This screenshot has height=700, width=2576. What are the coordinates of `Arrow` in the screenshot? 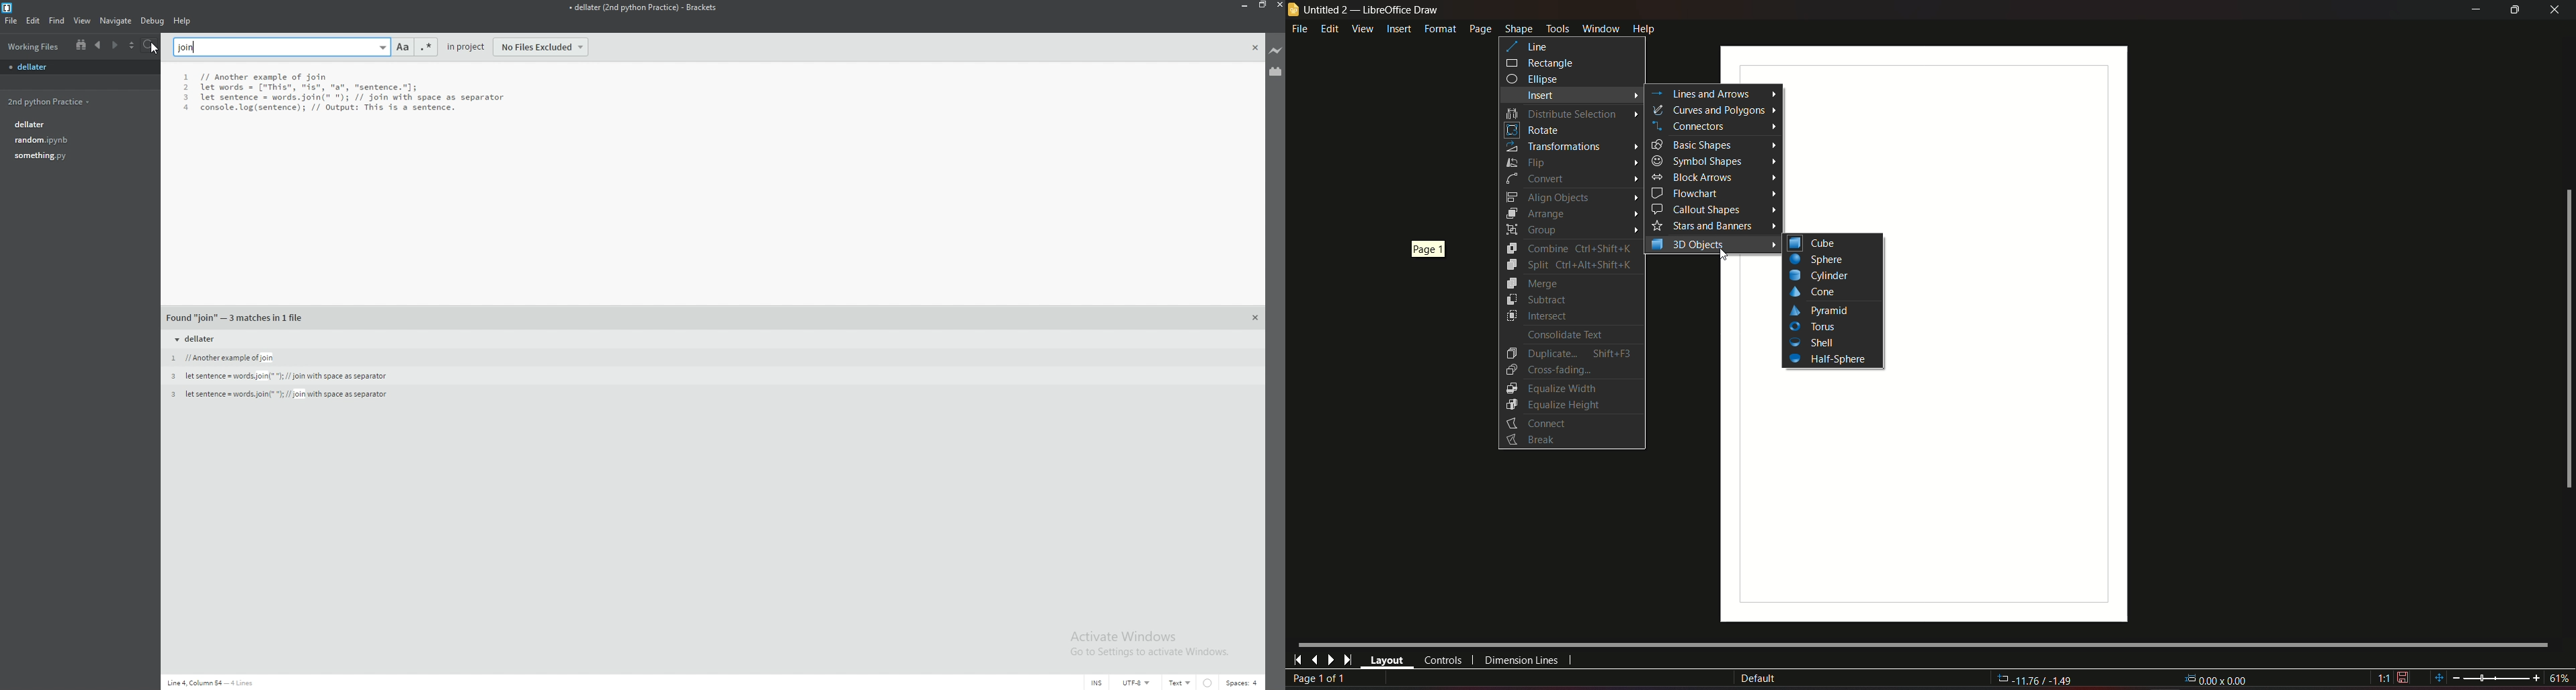 It's located at (1771, 245).